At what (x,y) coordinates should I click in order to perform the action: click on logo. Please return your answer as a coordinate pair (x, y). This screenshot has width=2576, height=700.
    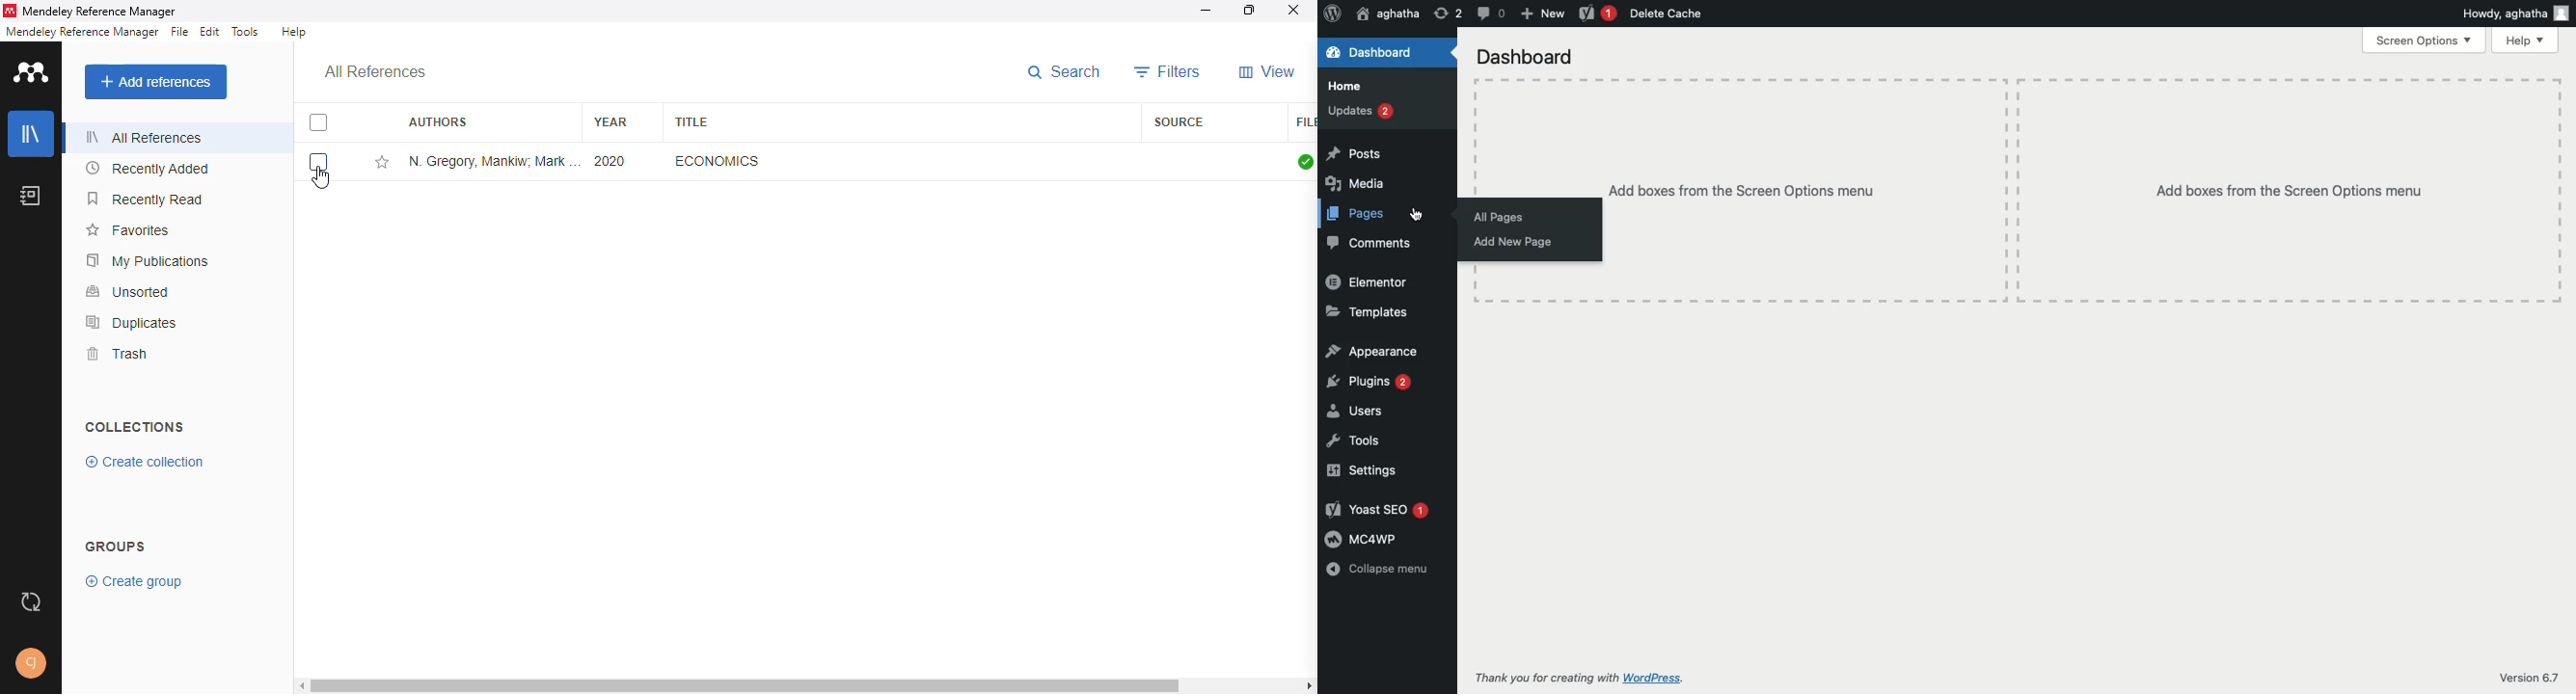
    Looking at the image, I should click on (10, 11).